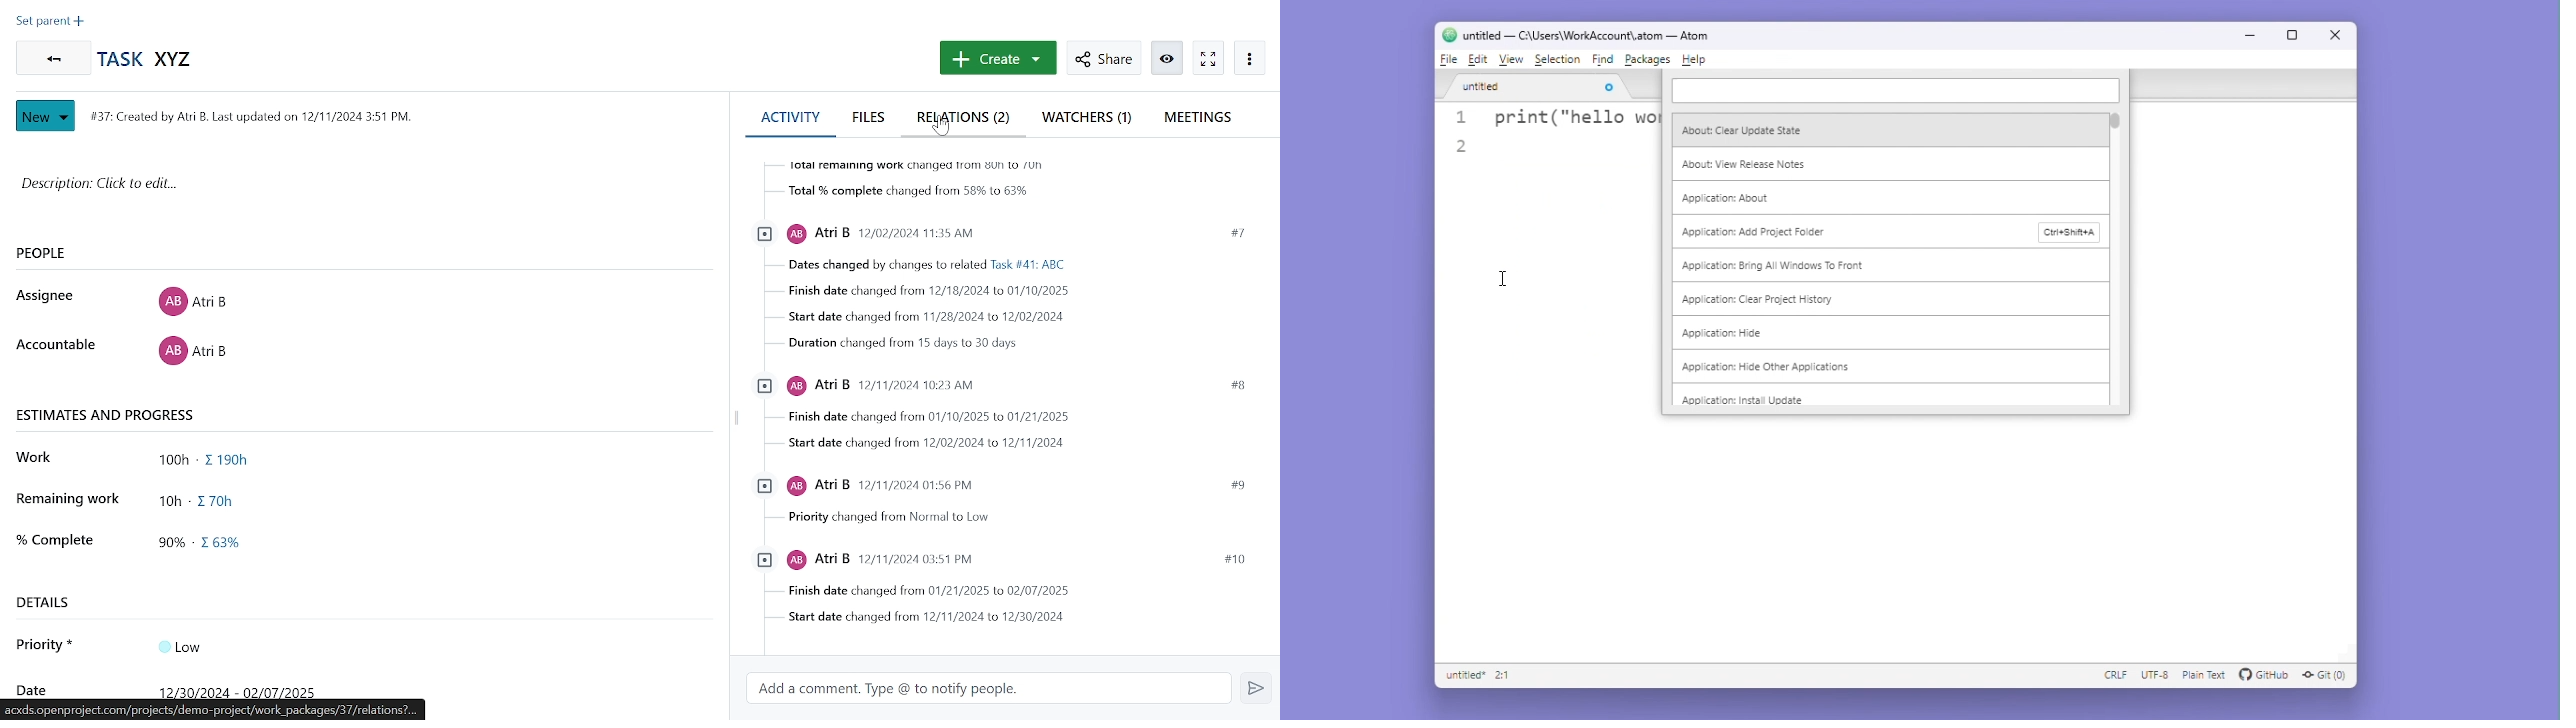 The image size is (2576, 728). Describe the element at coordinates (48, 116) in the screenshot. I see `New` at that location.